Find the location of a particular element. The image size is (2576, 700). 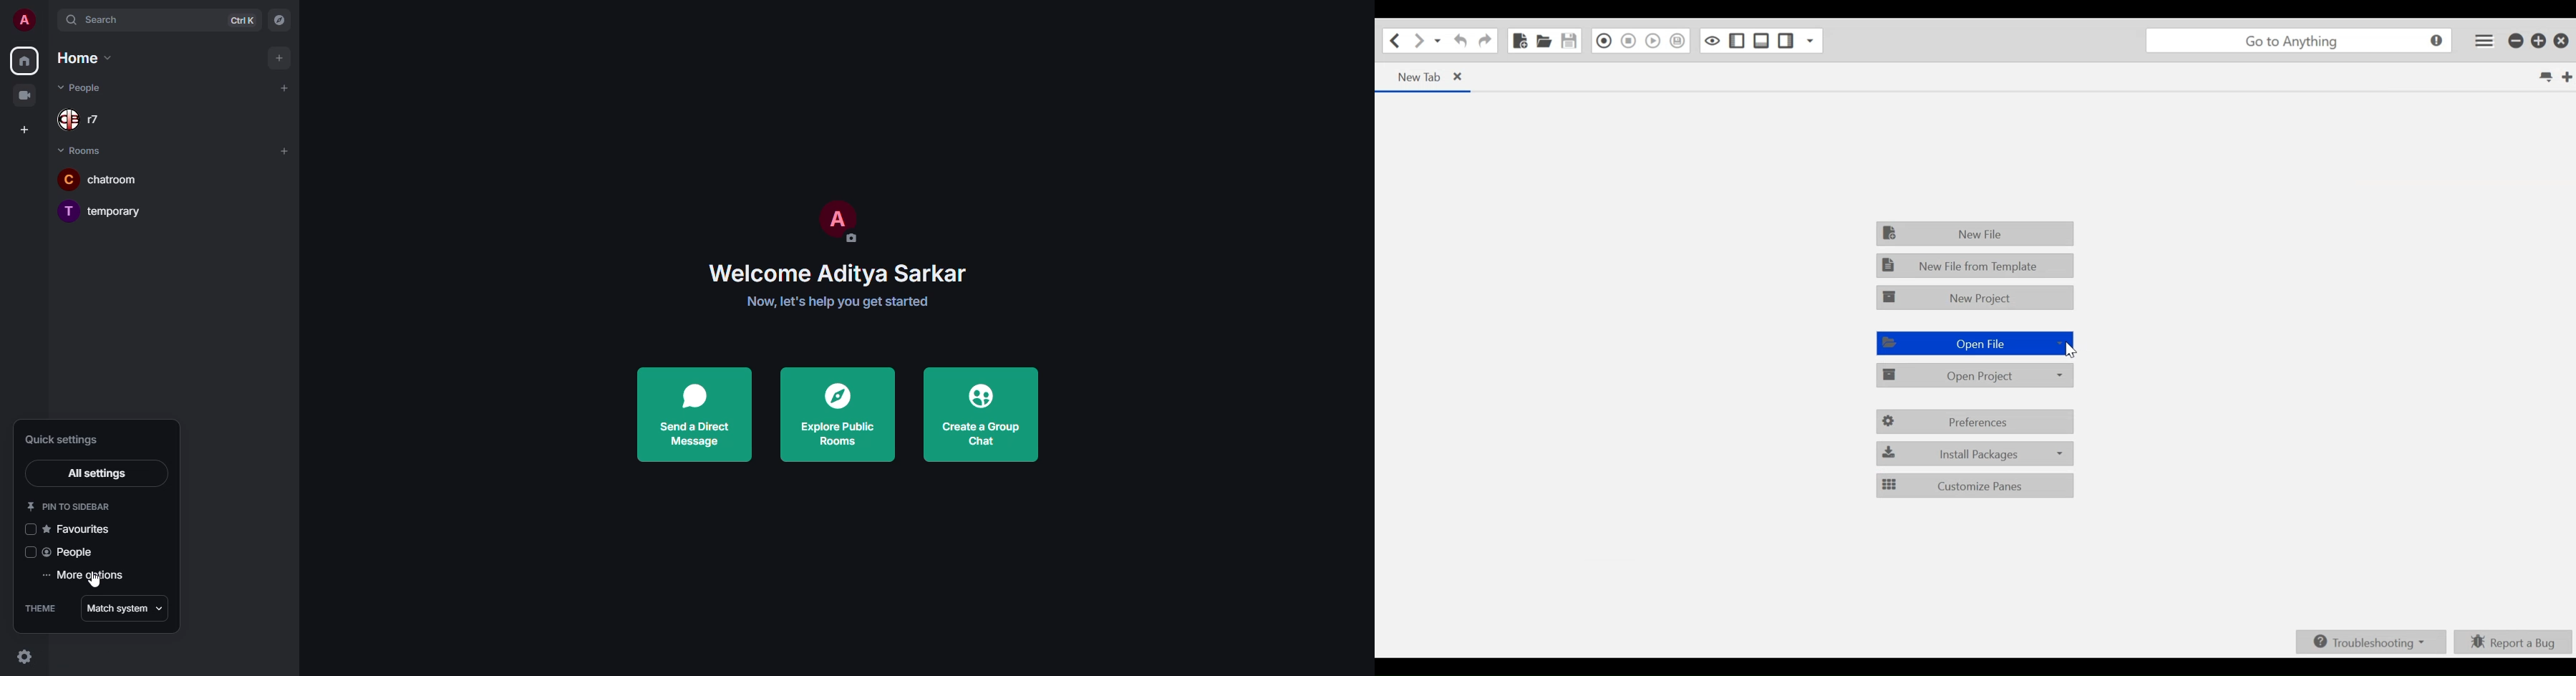

send a direct message is located at coordinates (693, 411).